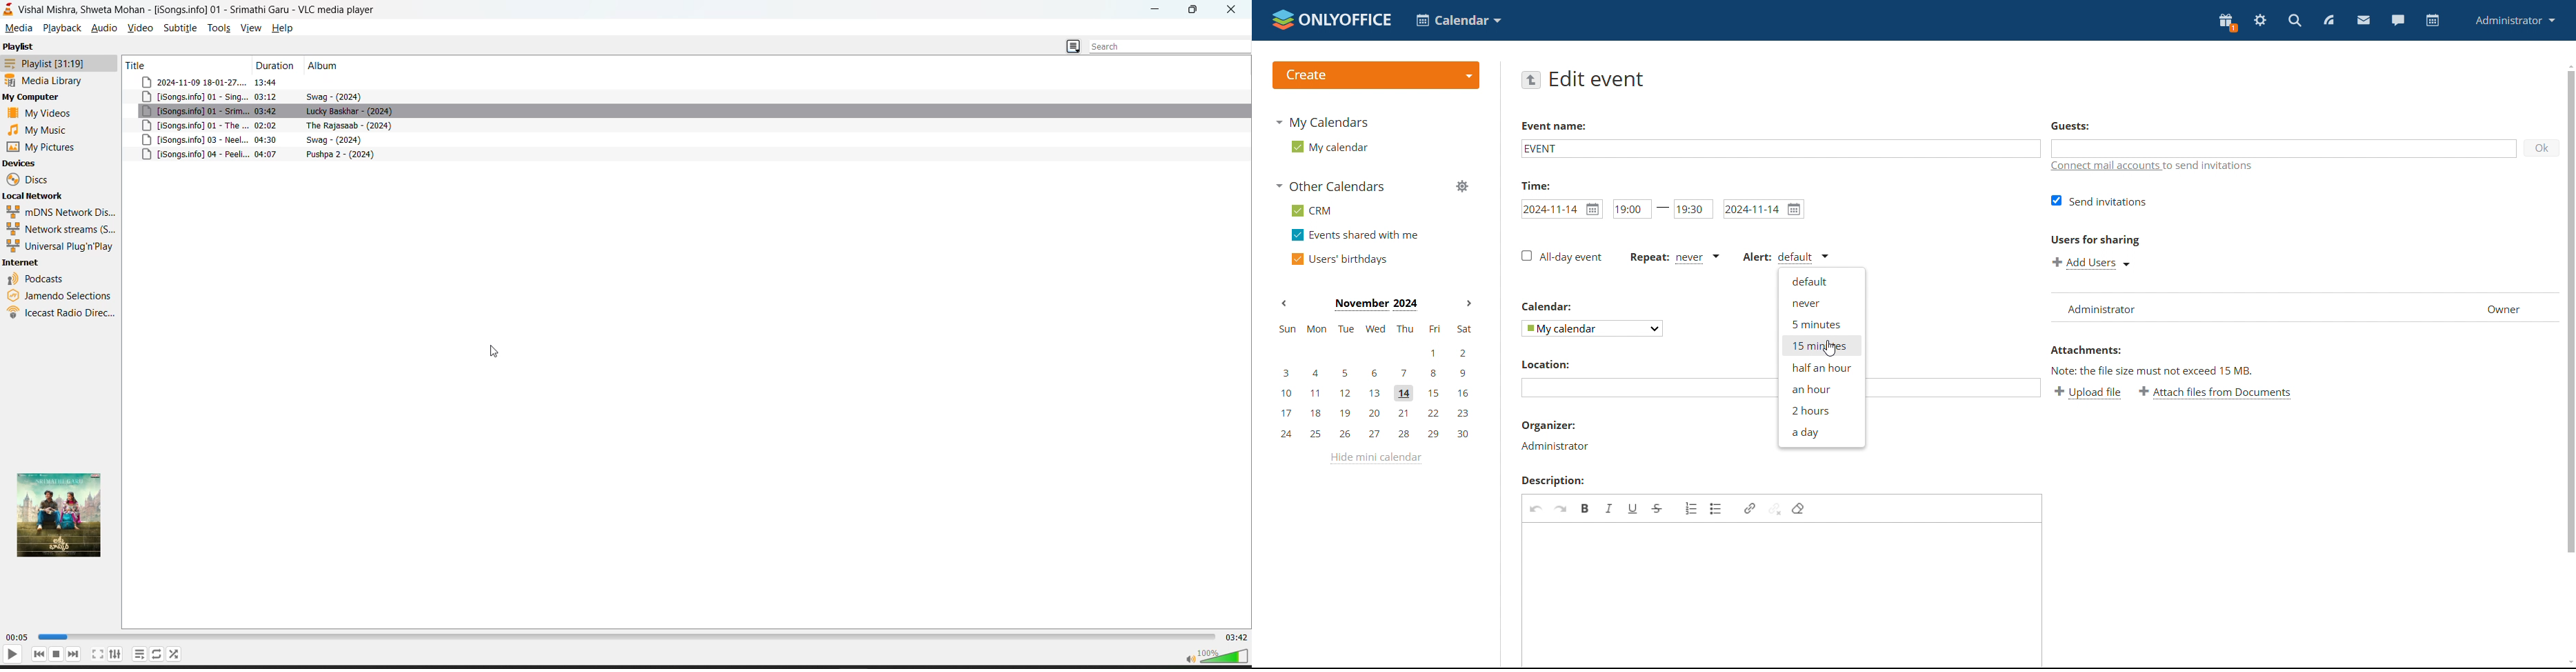 The height and width of the screenshot is (672, 2576). What do you see at coordinates (1462, 186) in the screenshot?
I see `manage` at bounding box center [1462, 186].